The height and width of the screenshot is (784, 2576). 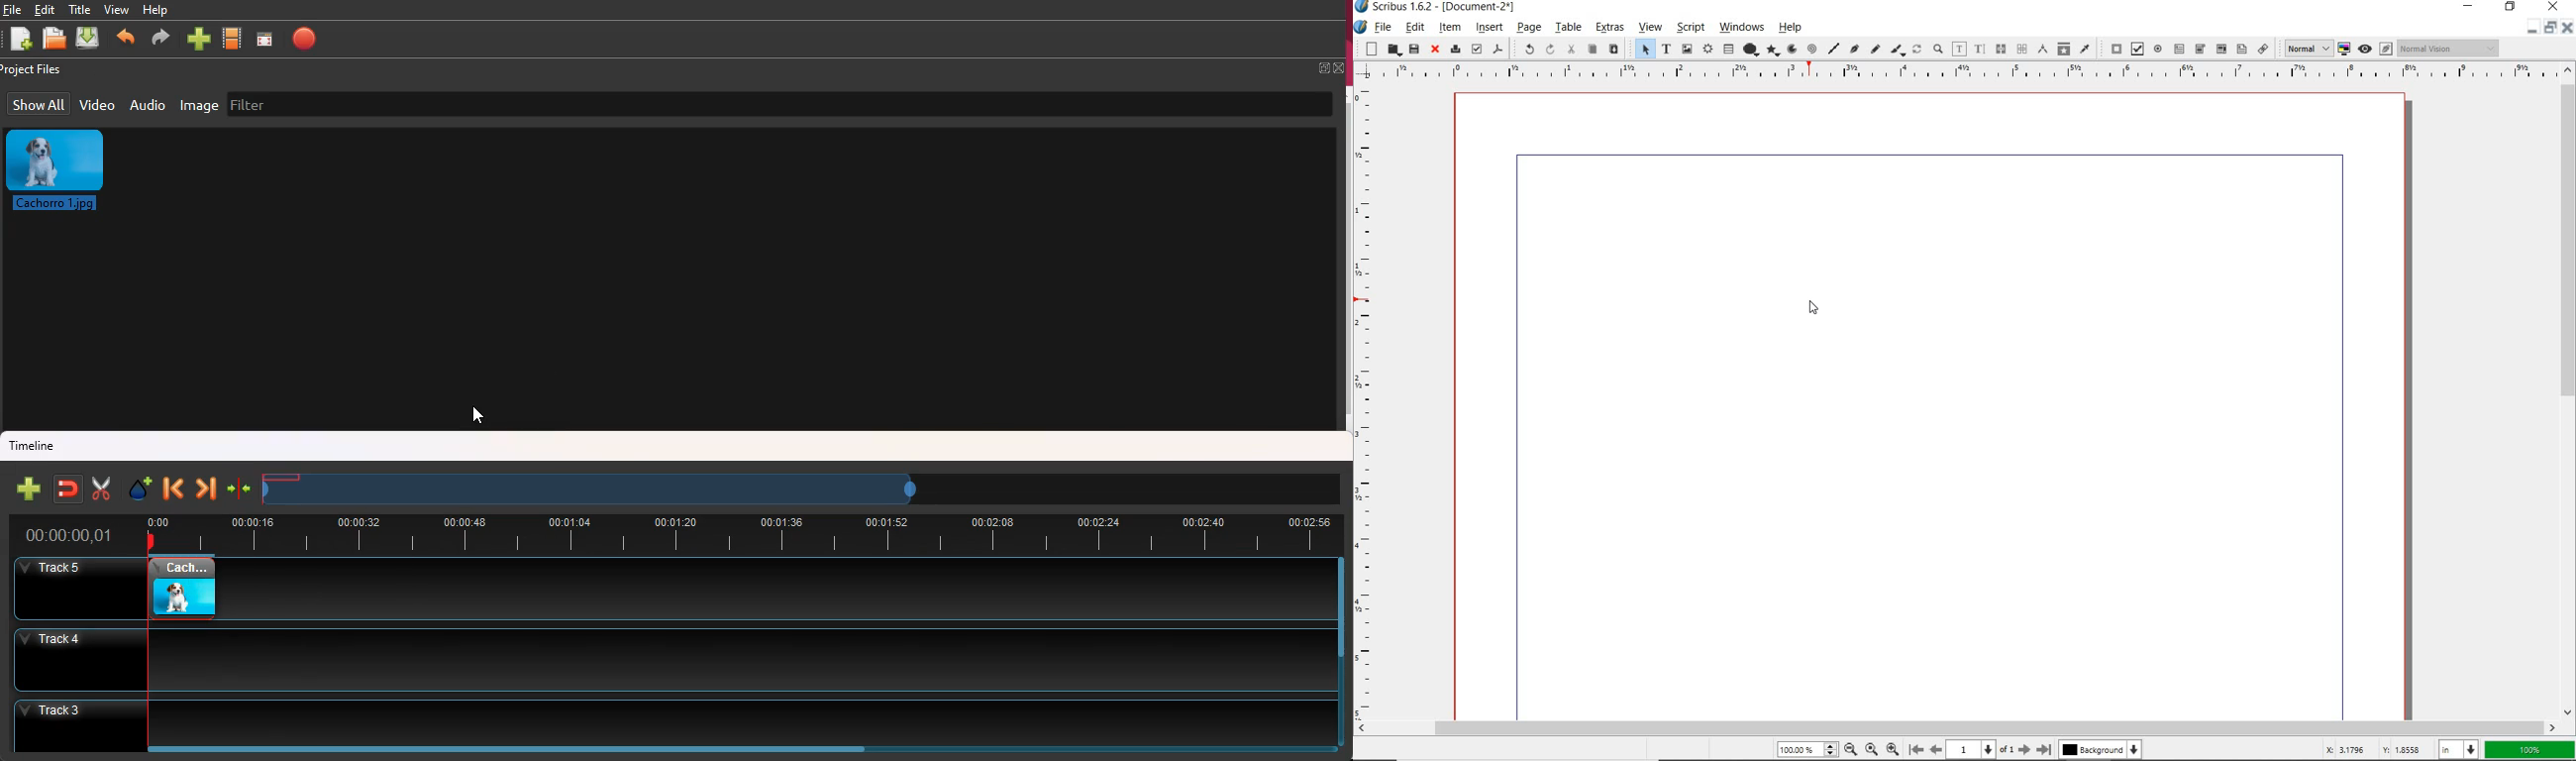 I want to click on select item, so click(x=1642, y=49).